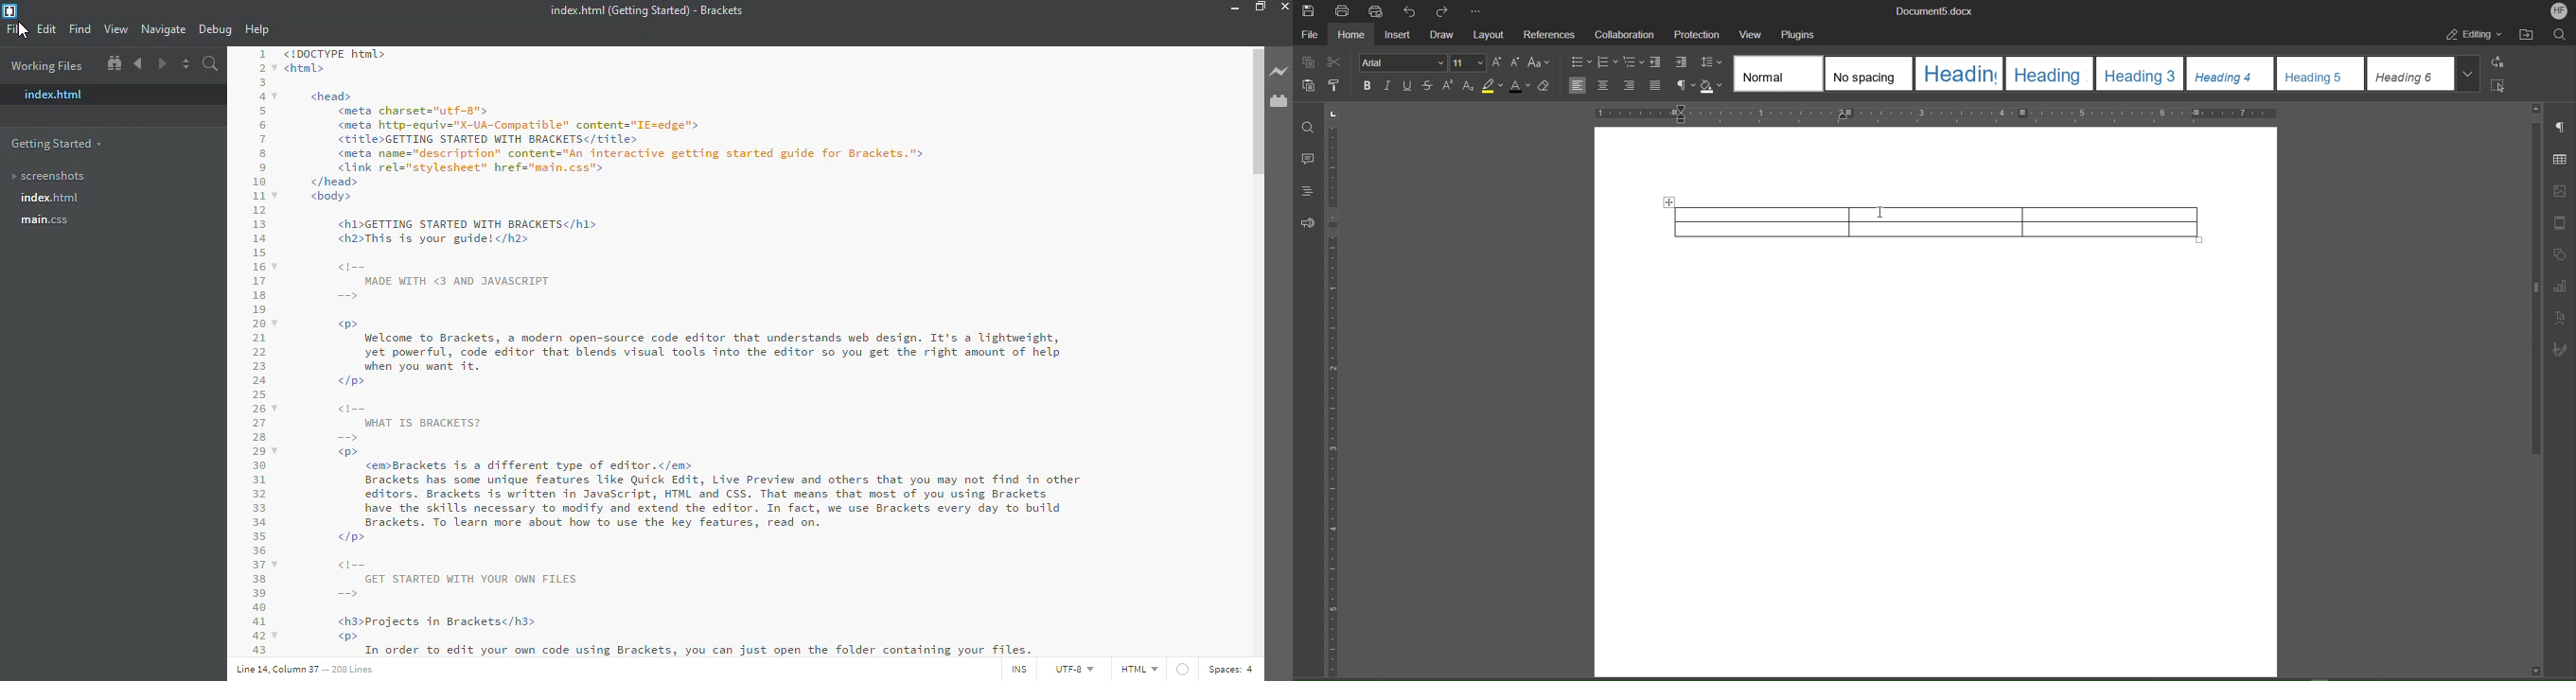 The image size is (2576, 700). What do you see at coordinates (2563, 347) in the screenshot?
I see `Signature` at bounding box center [2563, 347].